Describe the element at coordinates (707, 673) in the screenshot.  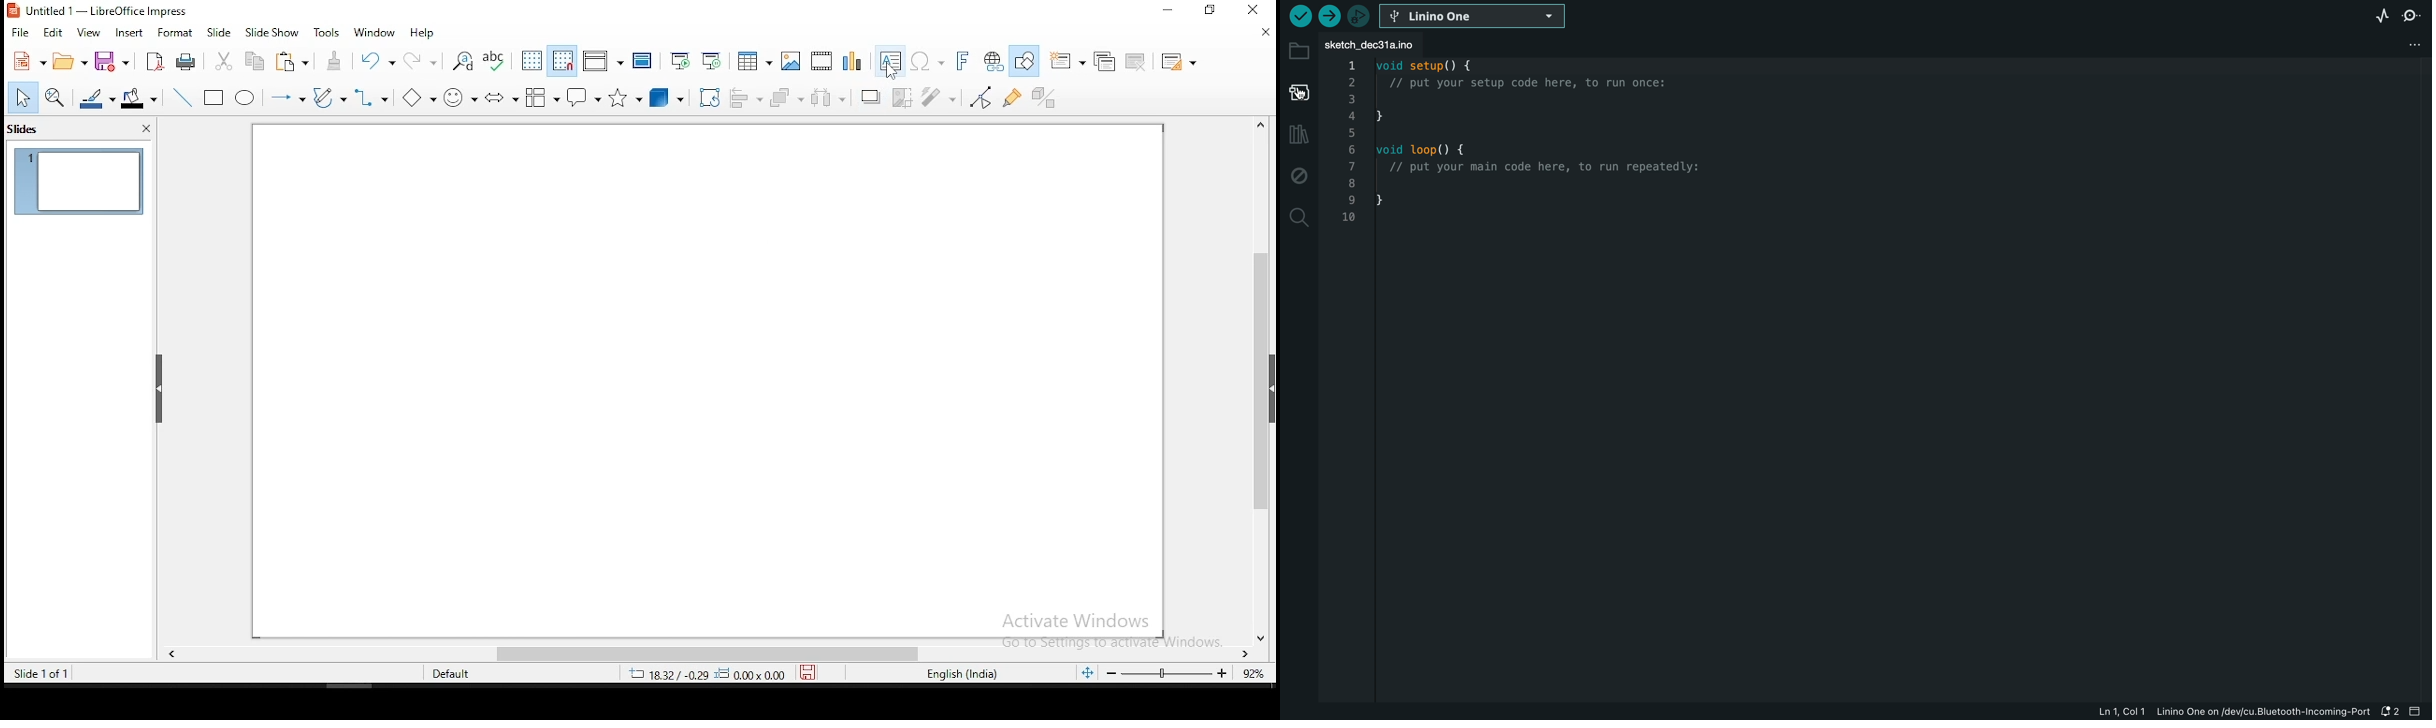
I see `Dimensions` at that location.